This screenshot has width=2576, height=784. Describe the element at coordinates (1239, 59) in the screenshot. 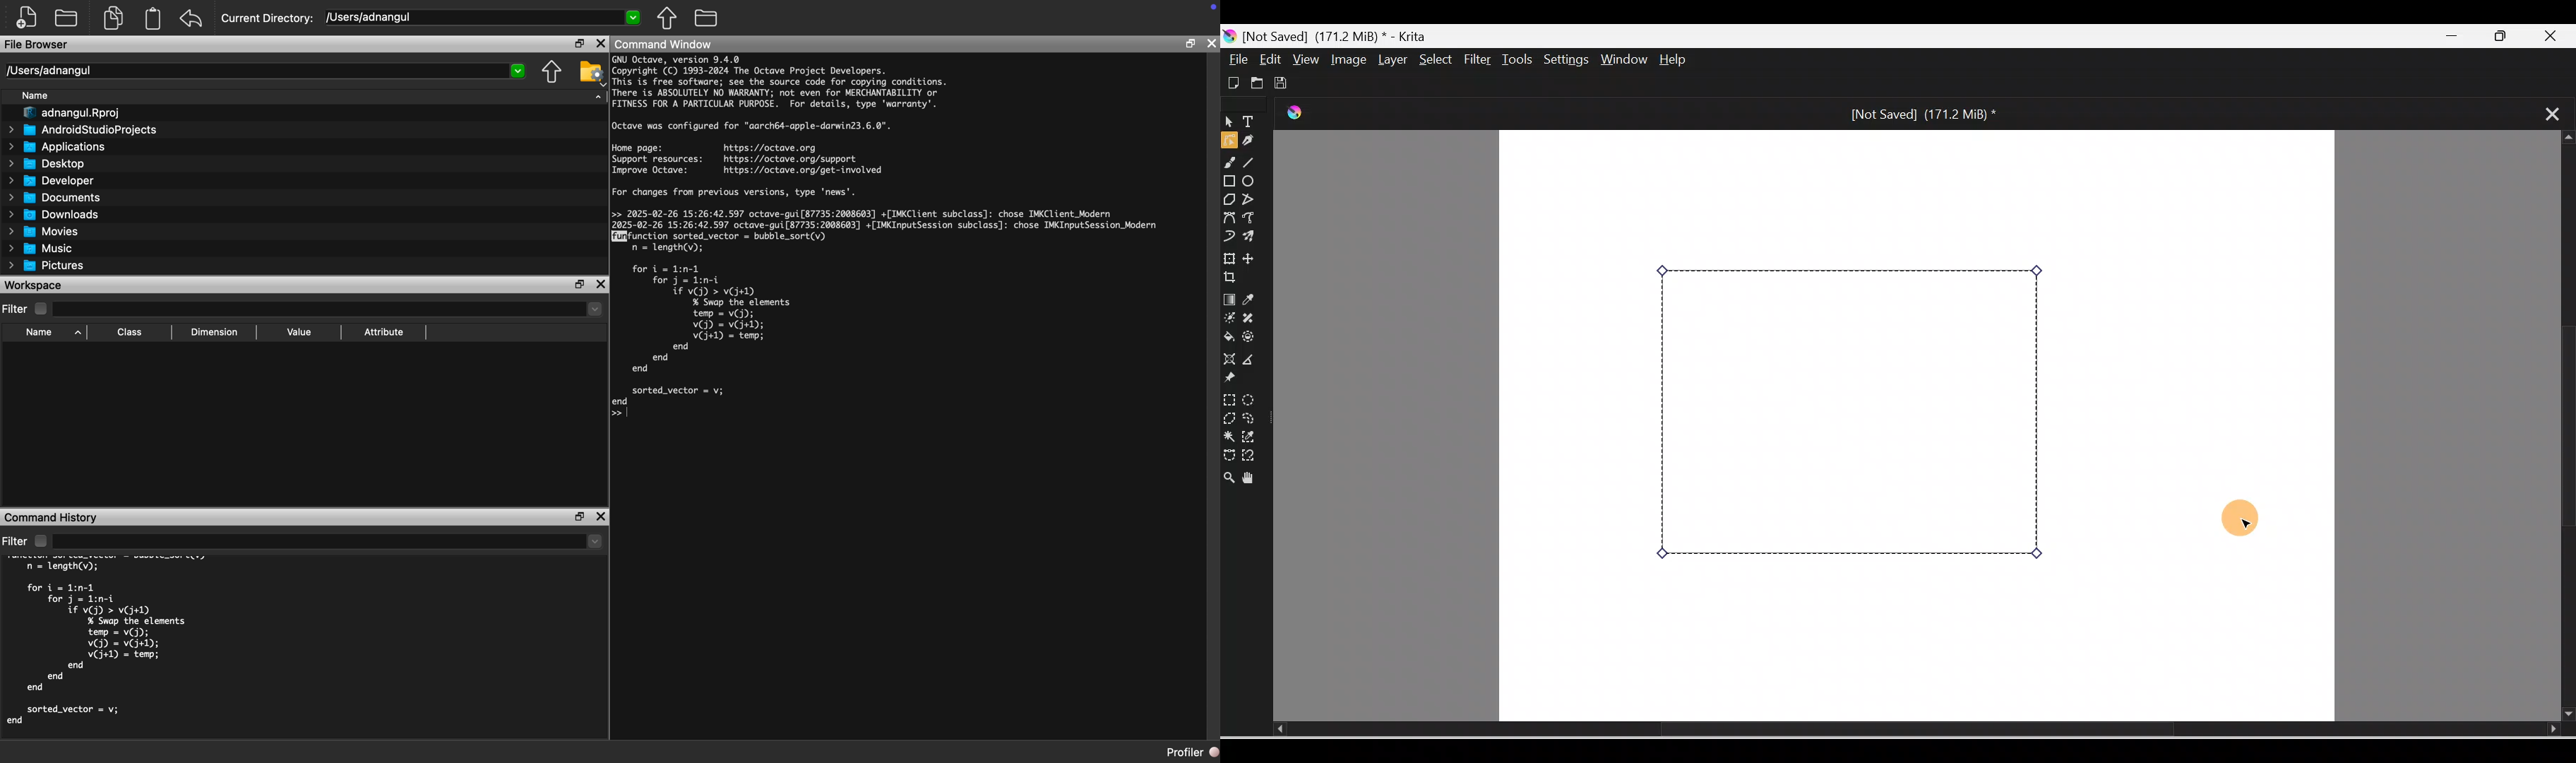

I see `File` at that location.